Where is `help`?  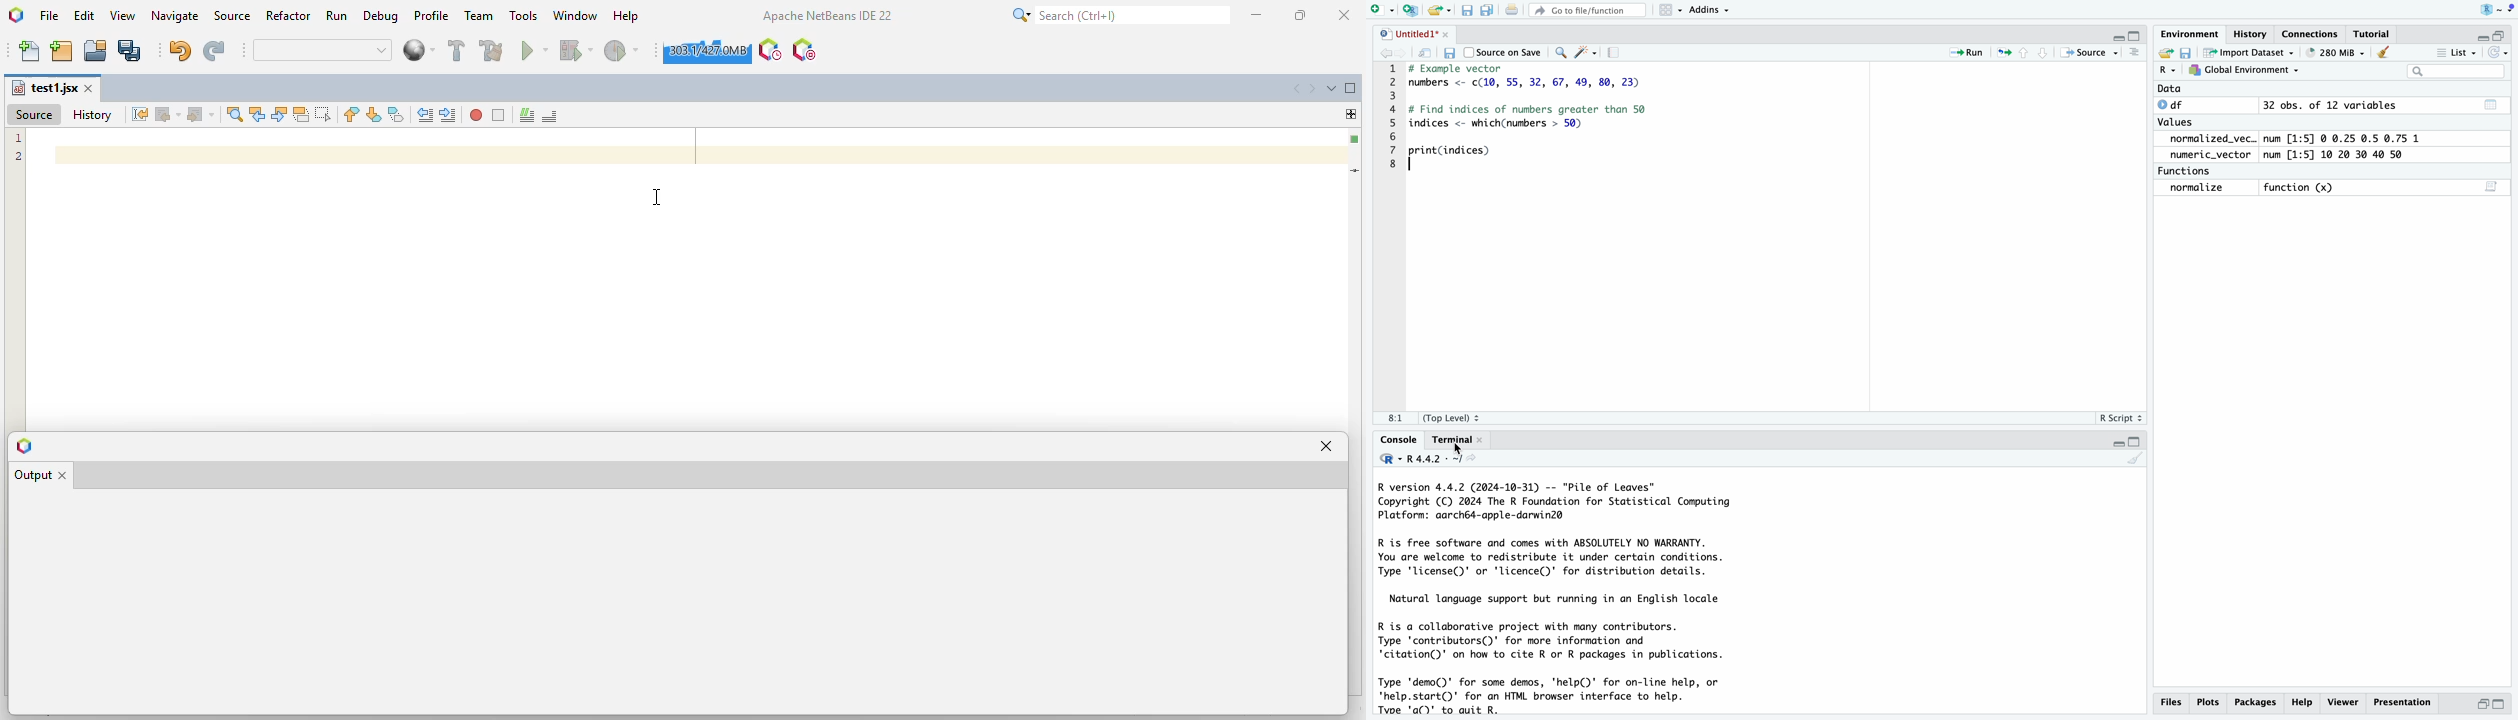
help is located at coordinates (2304, 702).